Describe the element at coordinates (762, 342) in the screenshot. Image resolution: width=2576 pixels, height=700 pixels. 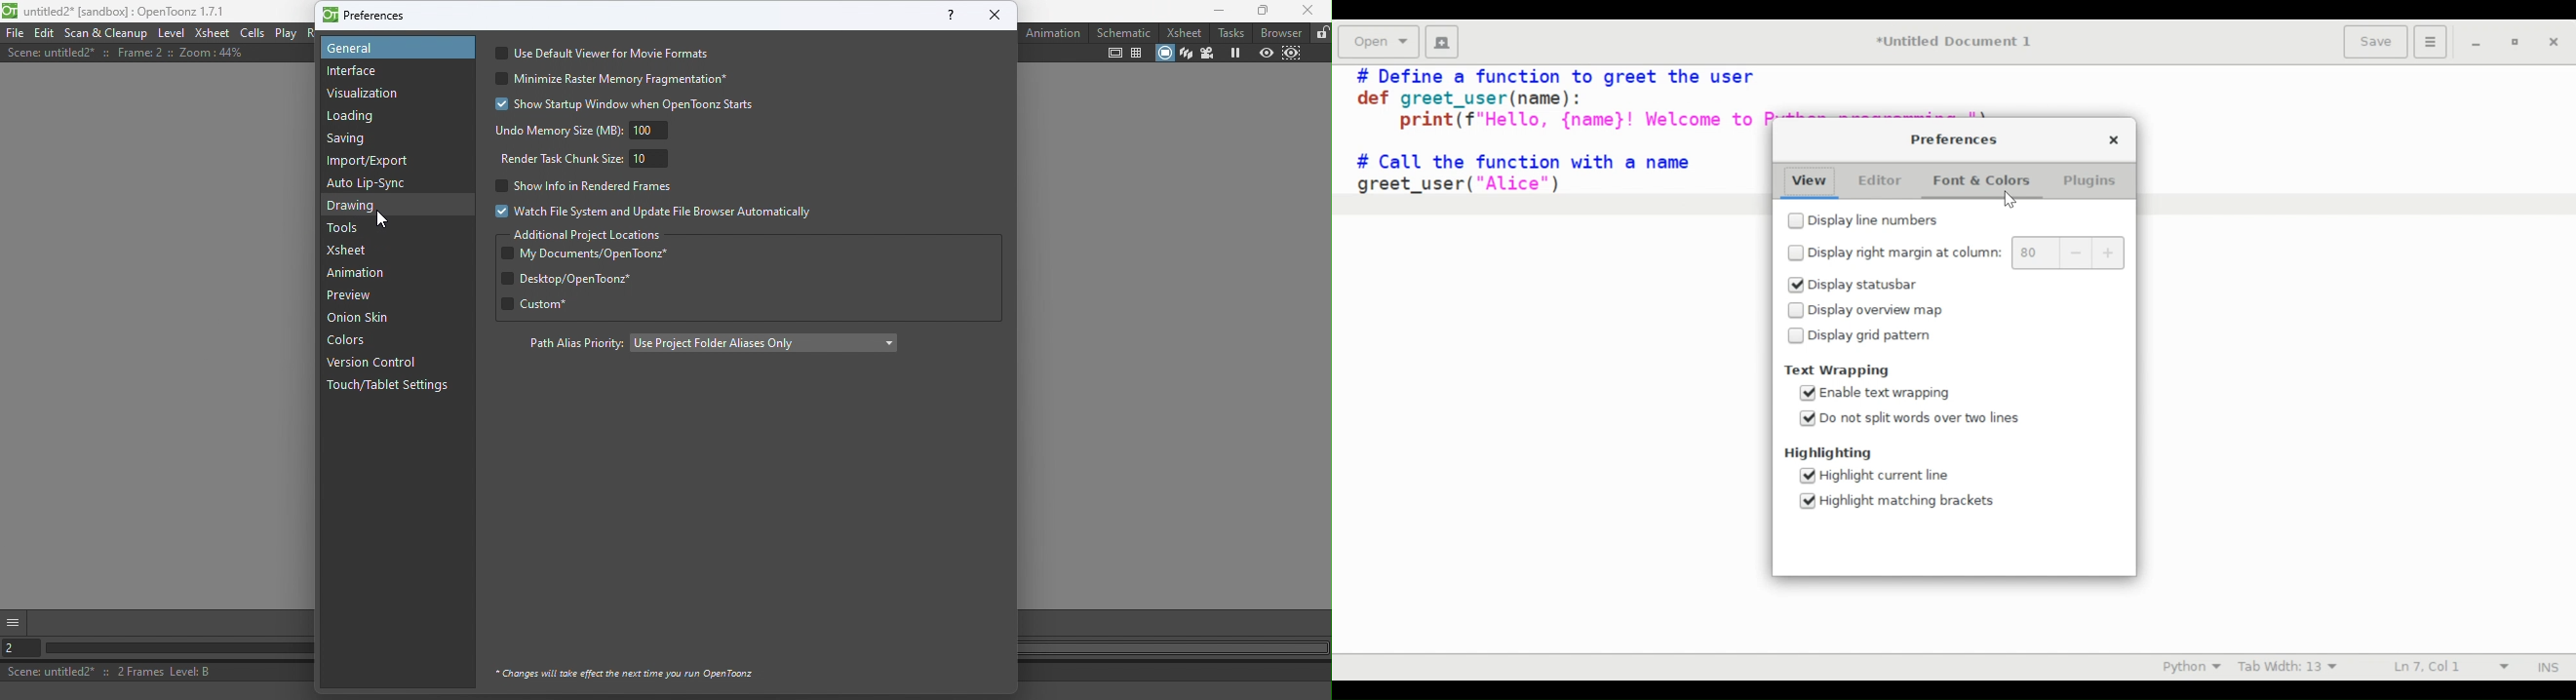
I see `Drop down menu` at that location.